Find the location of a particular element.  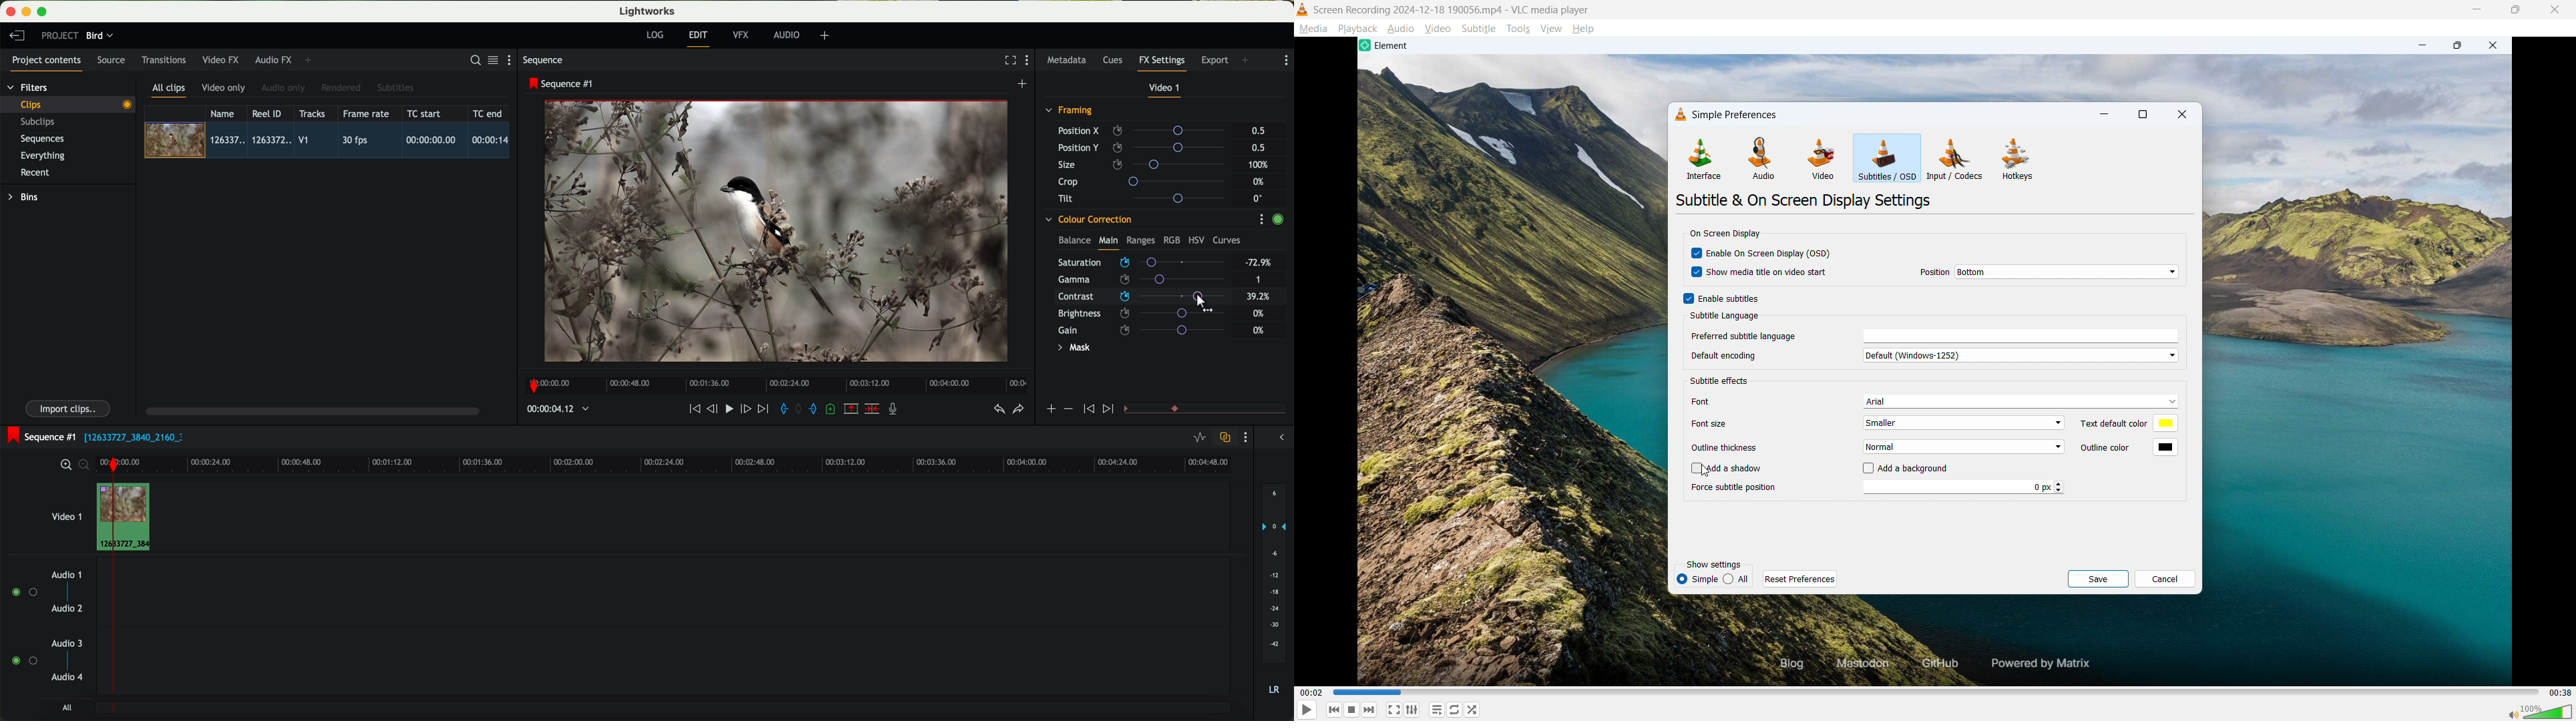

Add shadow  is located at coordinates (1736, 469).